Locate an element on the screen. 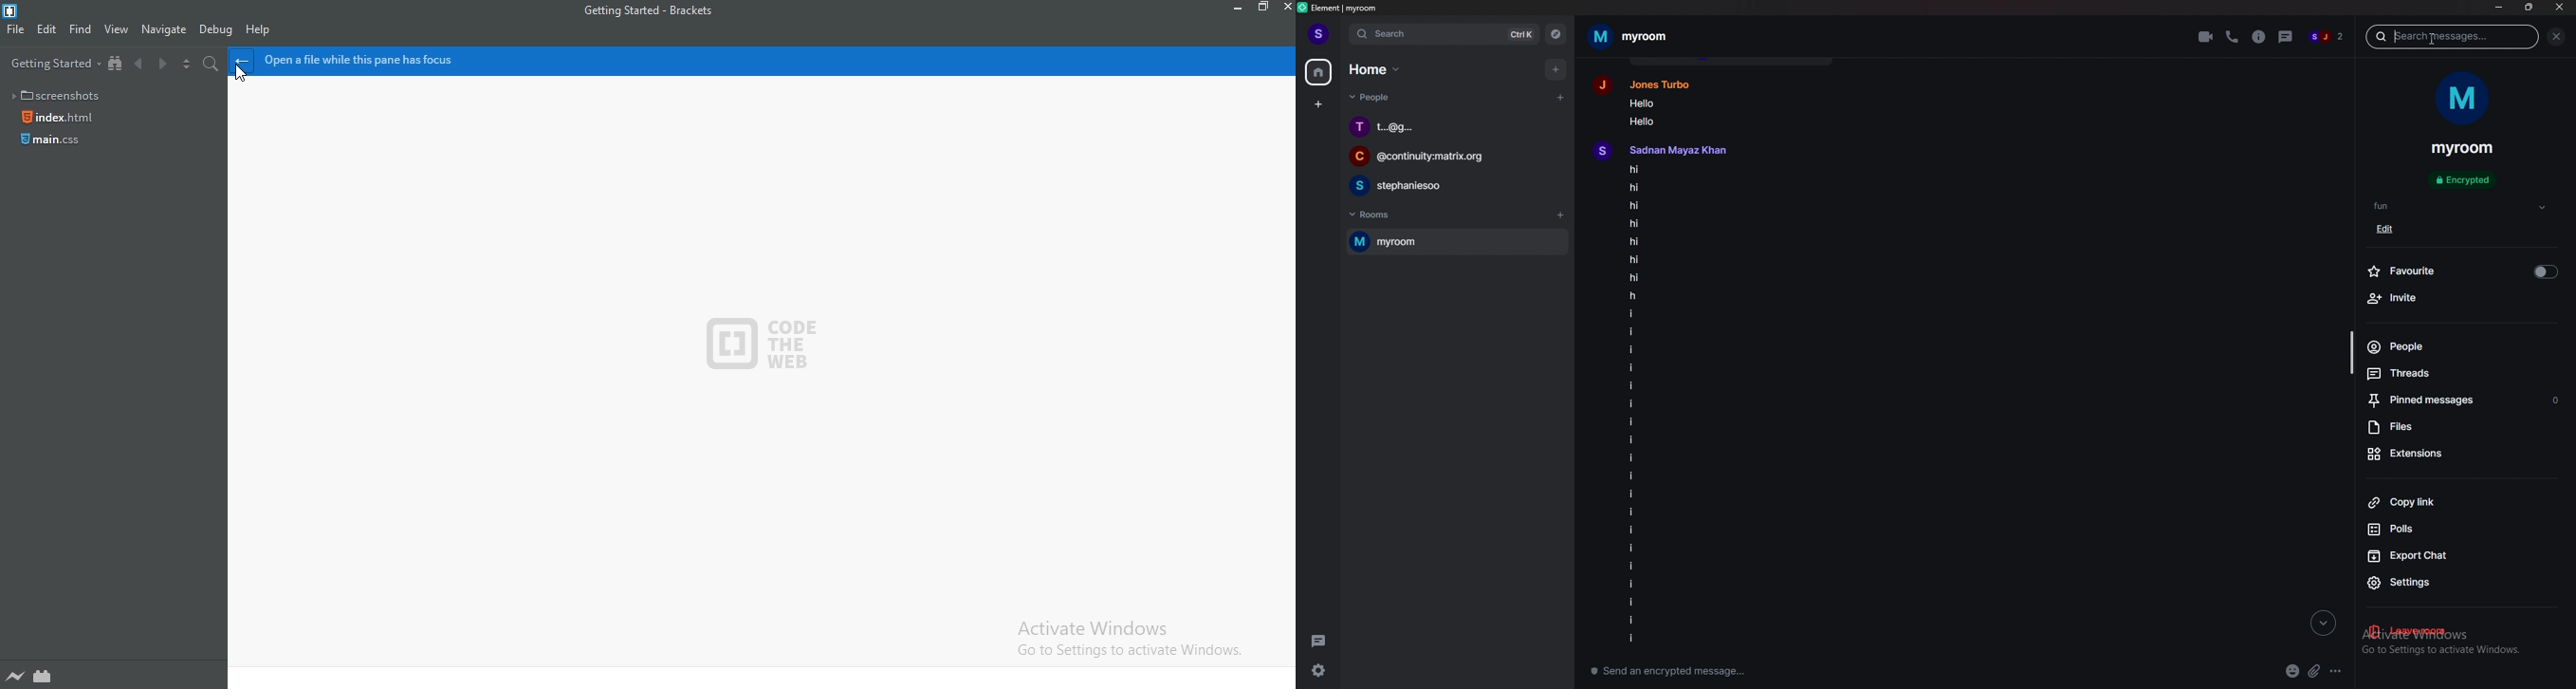 The image size is (2576, 700). copy link is located at coordinates (2436, 501).